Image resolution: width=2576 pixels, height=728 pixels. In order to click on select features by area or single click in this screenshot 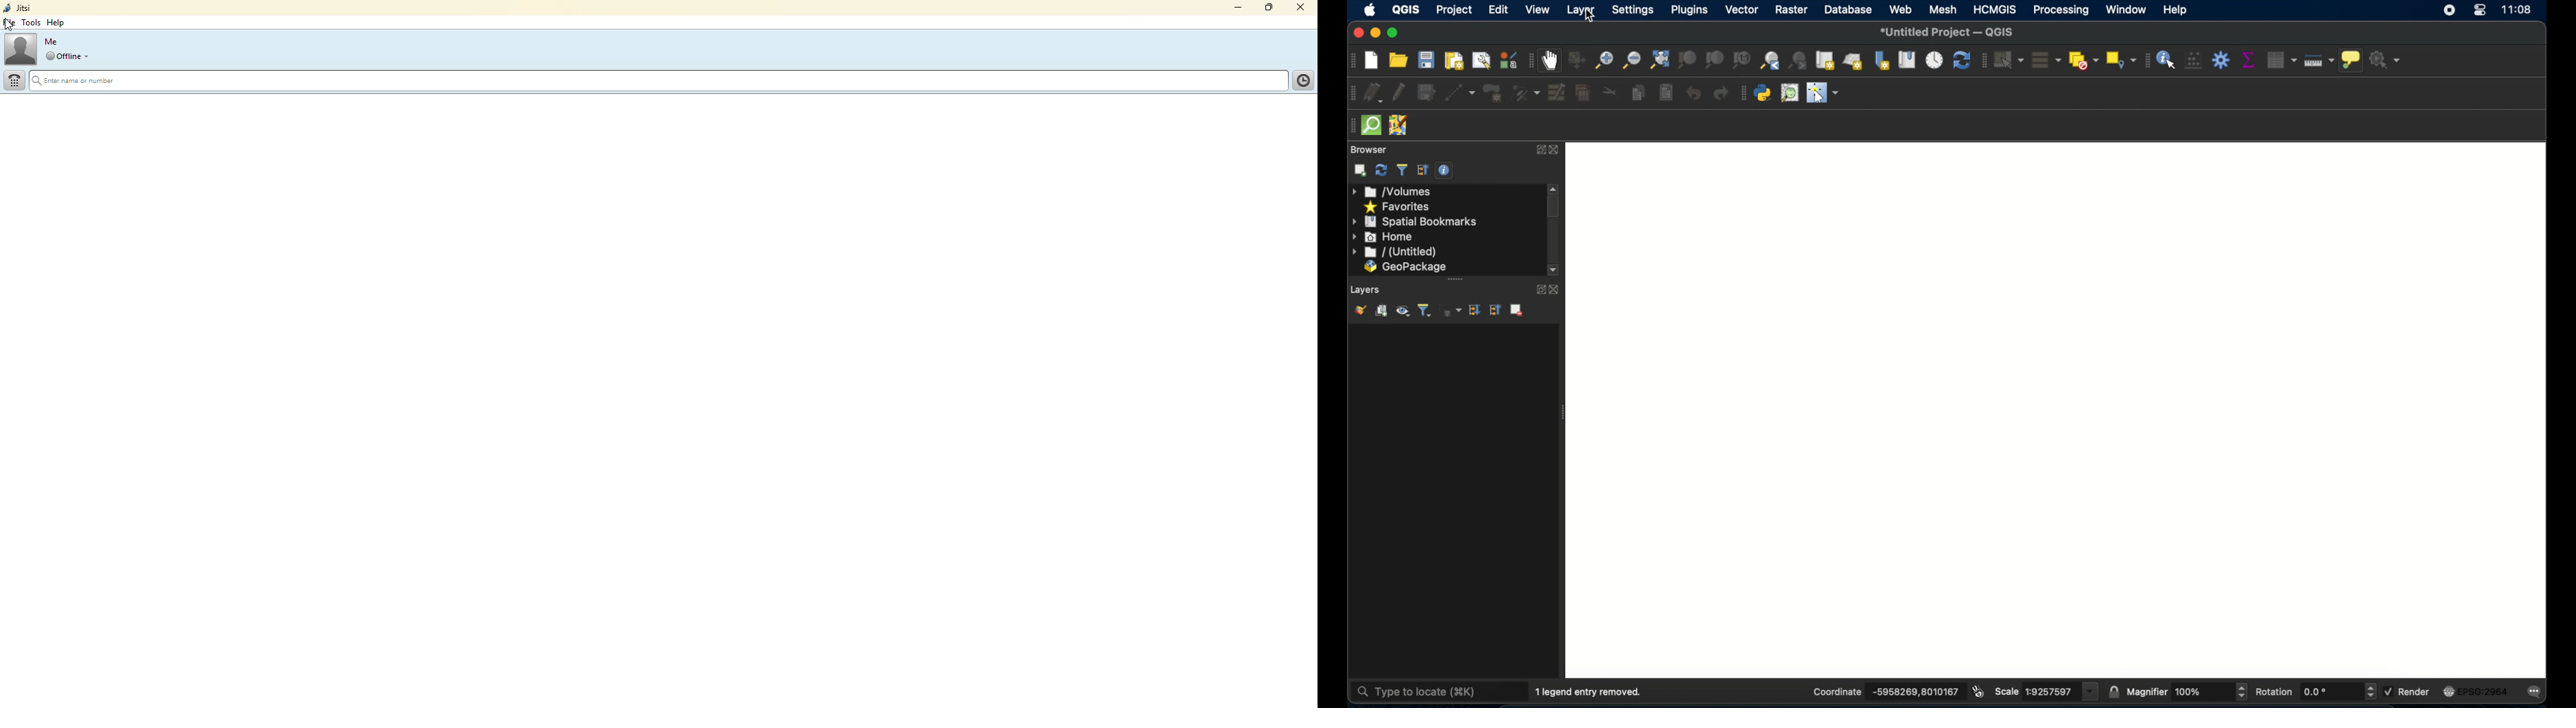, I will do `click(2008, 59)`.